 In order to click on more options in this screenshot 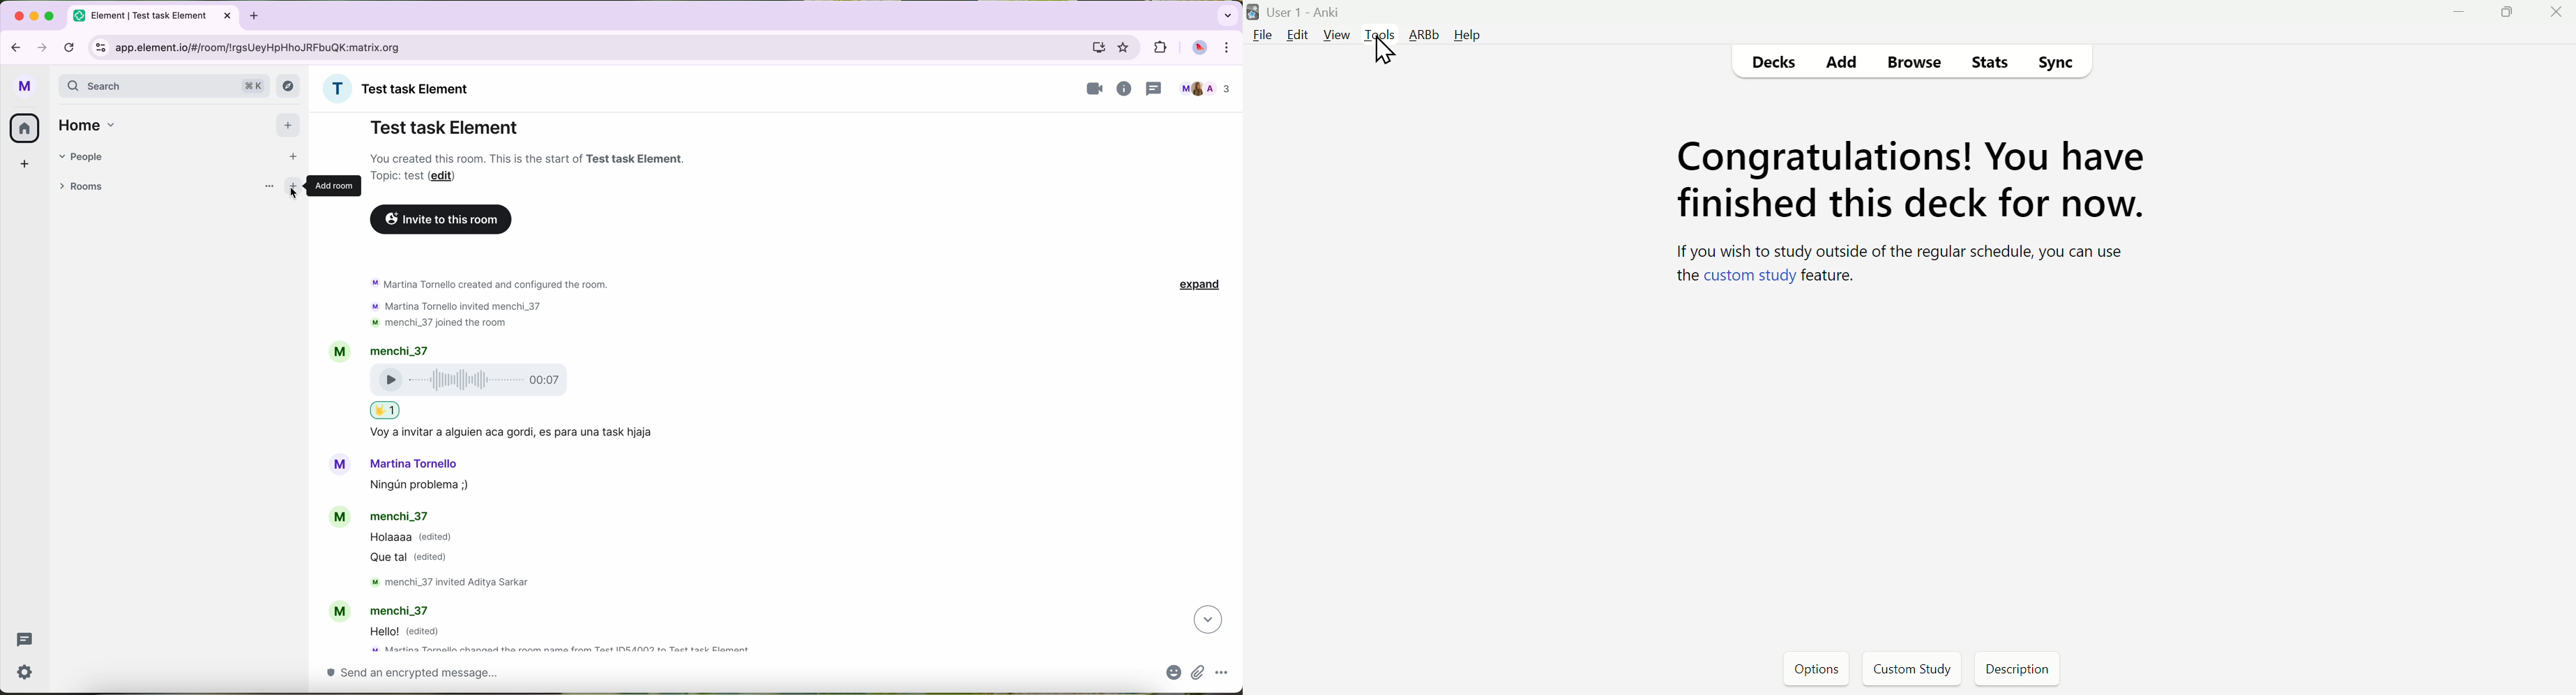, I will do `click(1223, 674)`.